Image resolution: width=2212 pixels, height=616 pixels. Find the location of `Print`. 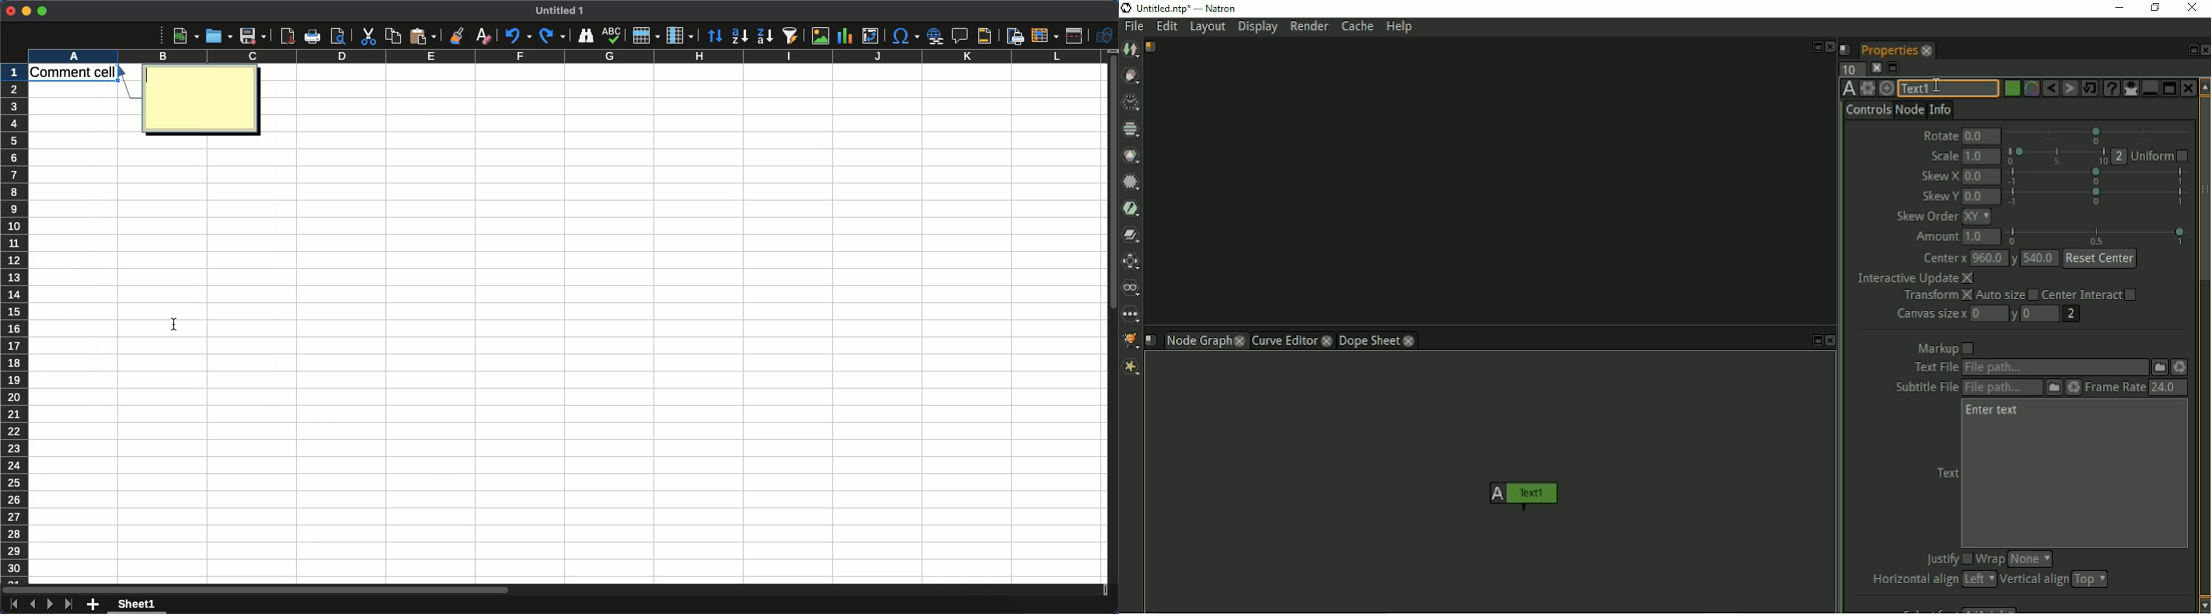

Print is located at coordinates (312, 36).